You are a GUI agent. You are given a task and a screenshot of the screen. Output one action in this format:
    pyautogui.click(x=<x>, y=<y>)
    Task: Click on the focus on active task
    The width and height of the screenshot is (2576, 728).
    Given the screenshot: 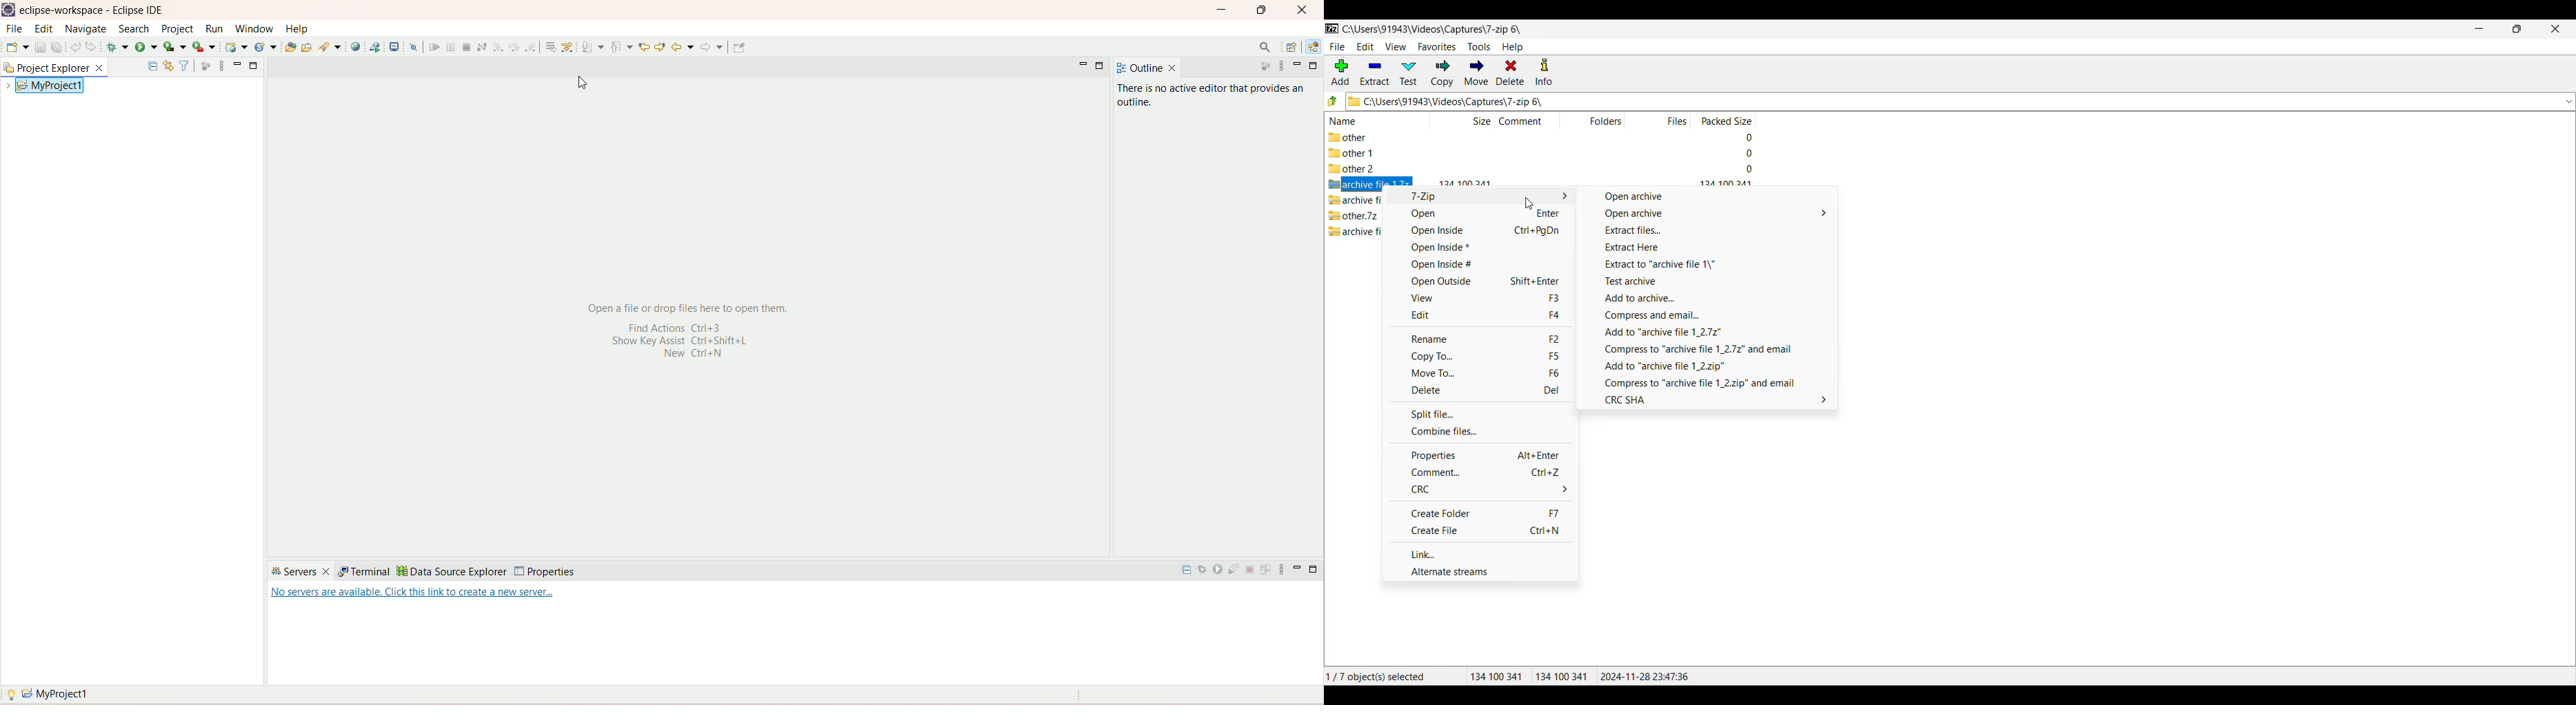 What is the action you would take?
    pyautogui.click(x=1263, y=66)
    